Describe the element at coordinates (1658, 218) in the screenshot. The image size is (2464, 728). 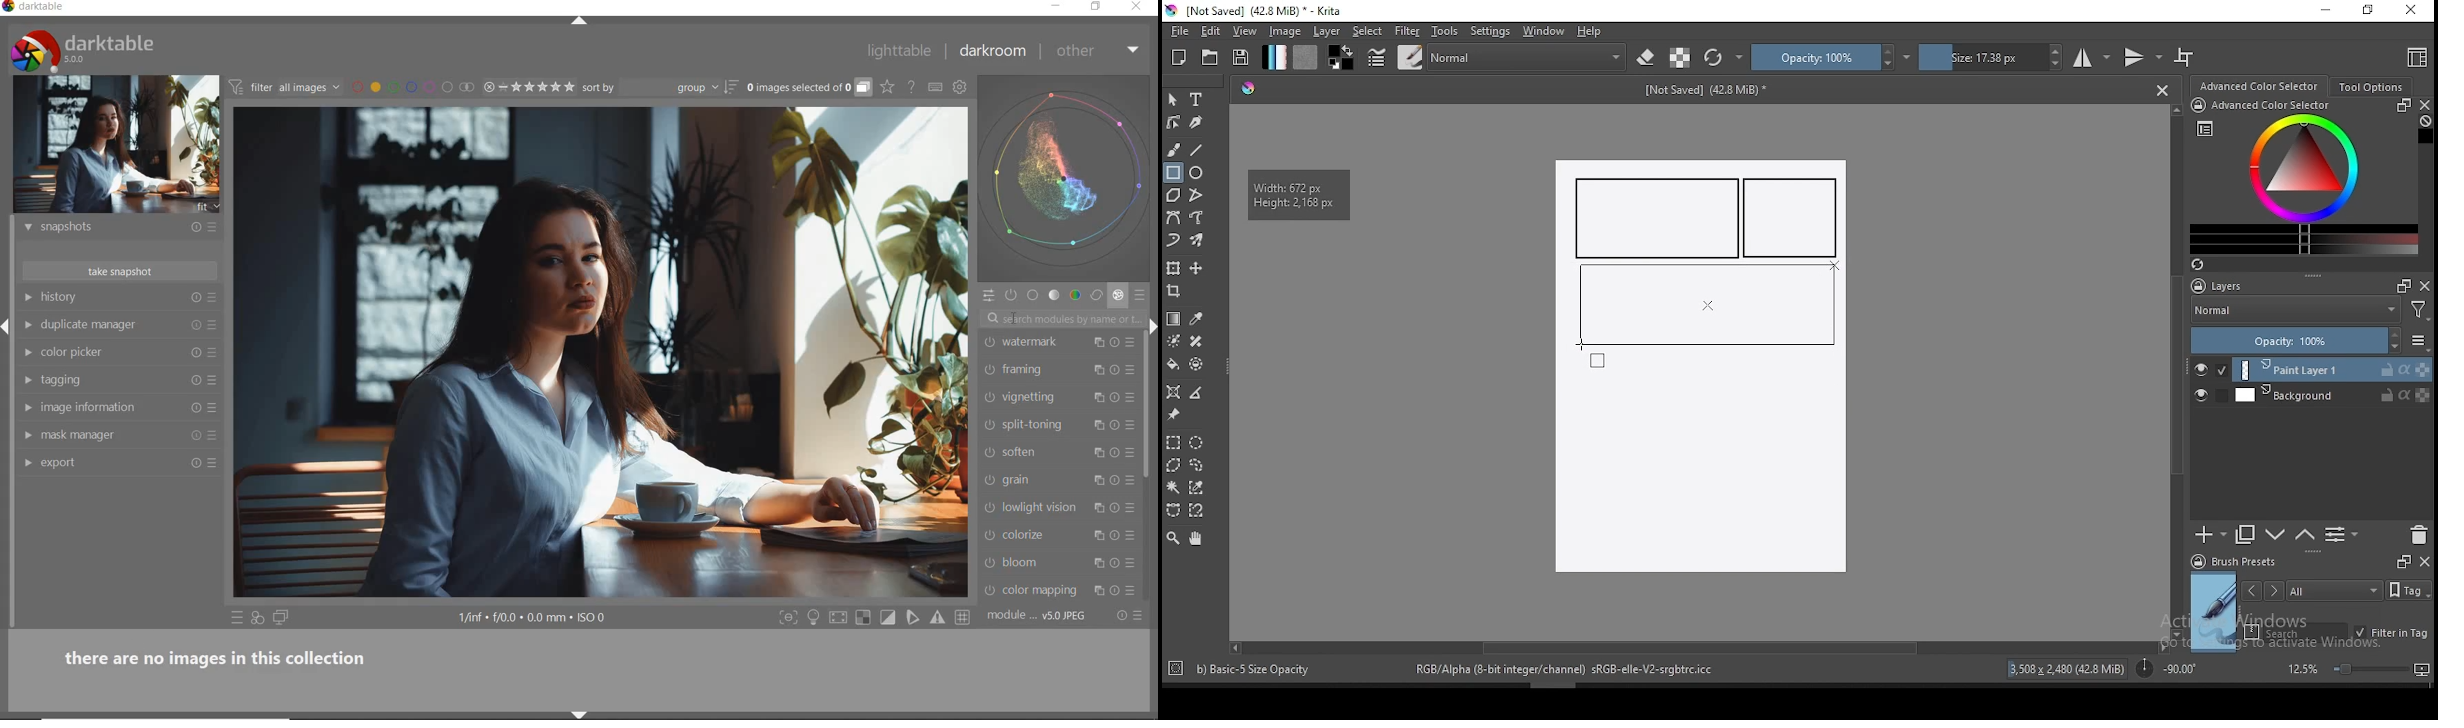
I see `new rectangle` at that location.